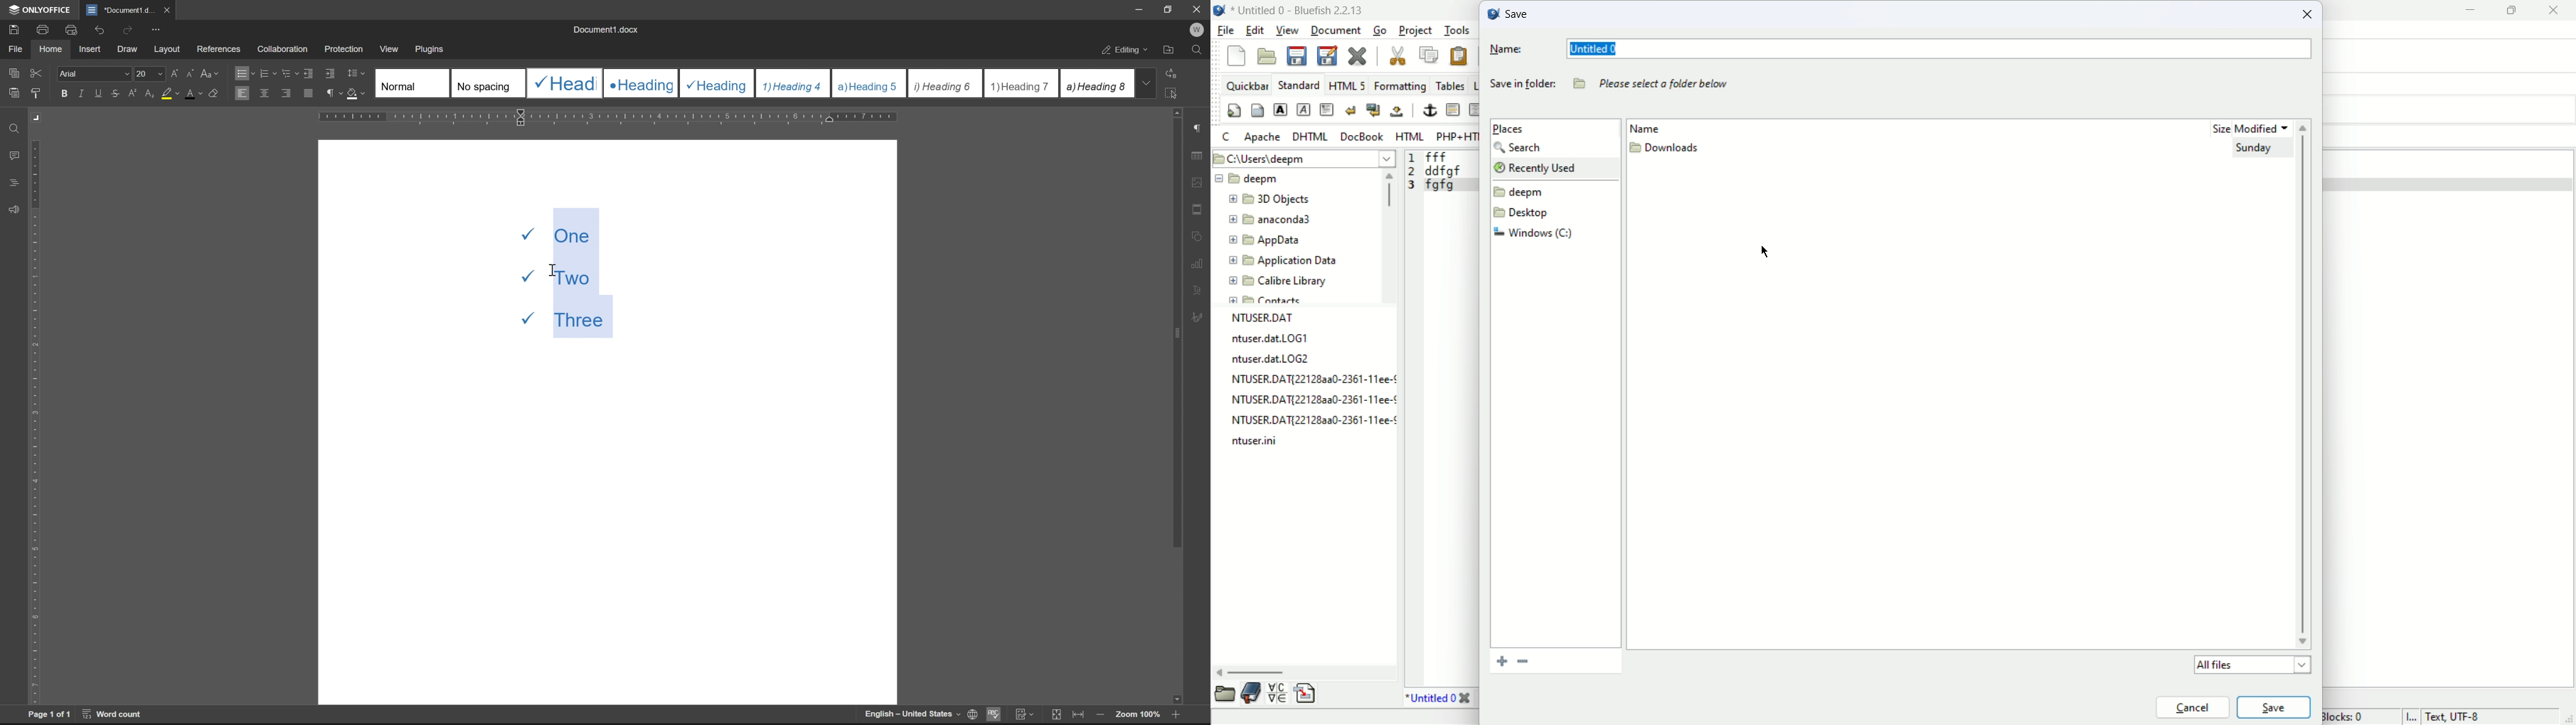 Image resolution: width=2576 pixels, height=728 pixels. What do you see at coordinates (1170, 9) in the screenshot?
I see `restore down` at bounding box center [1170, 9].